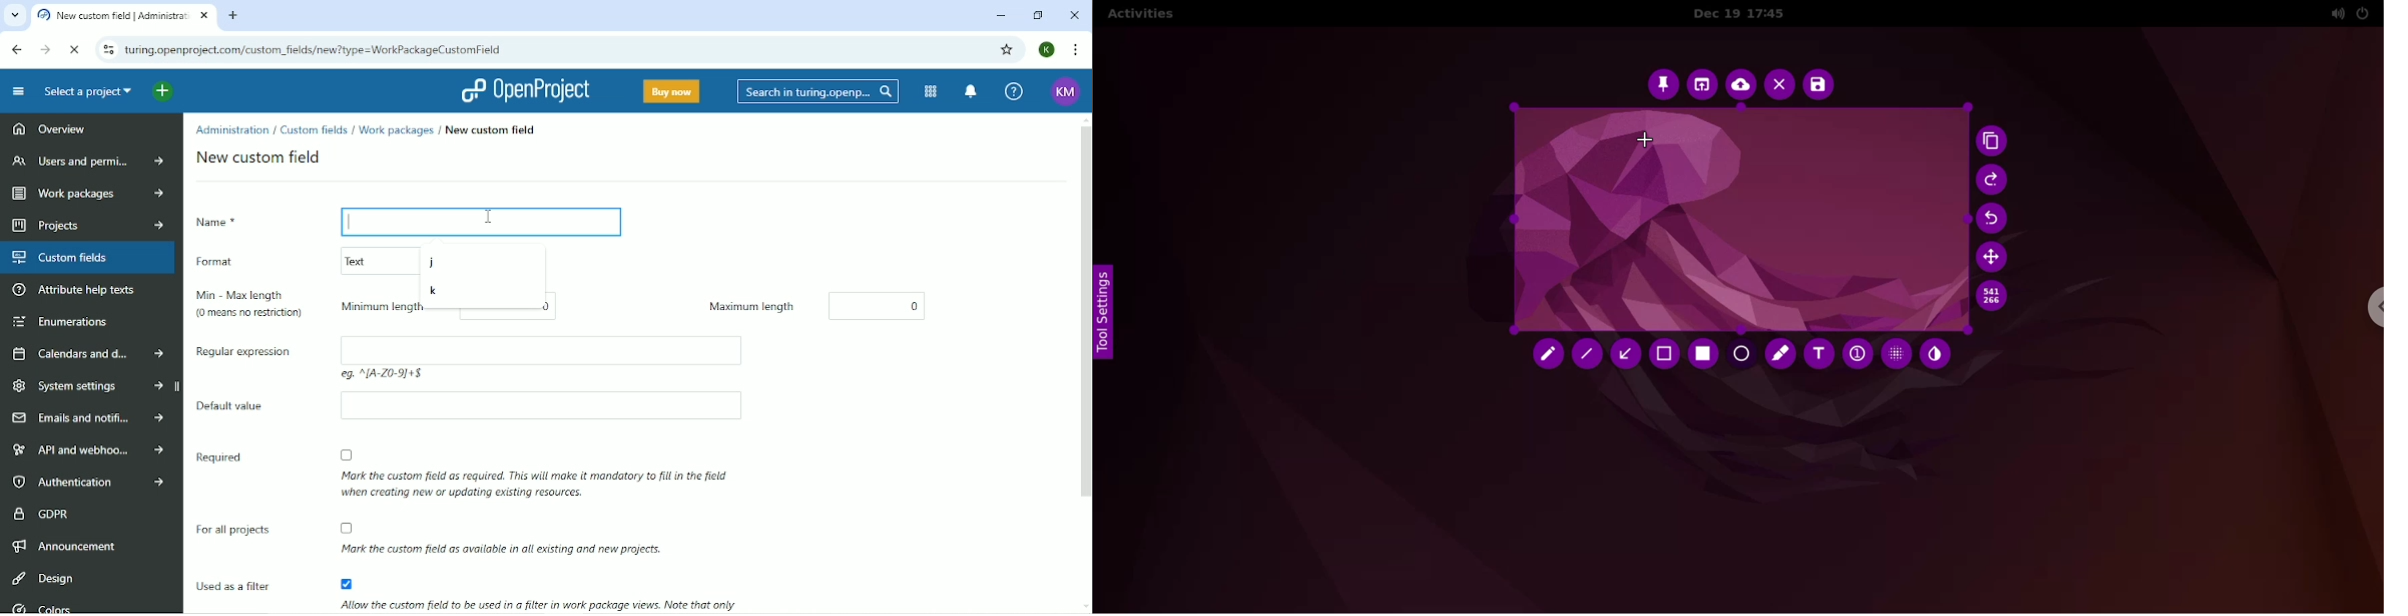 This screenshot has height=616, width=2408. What do you see at coordinates (236, 593) in the screenshot?
I see `Used as a filter` at bounding box center [236, 593].